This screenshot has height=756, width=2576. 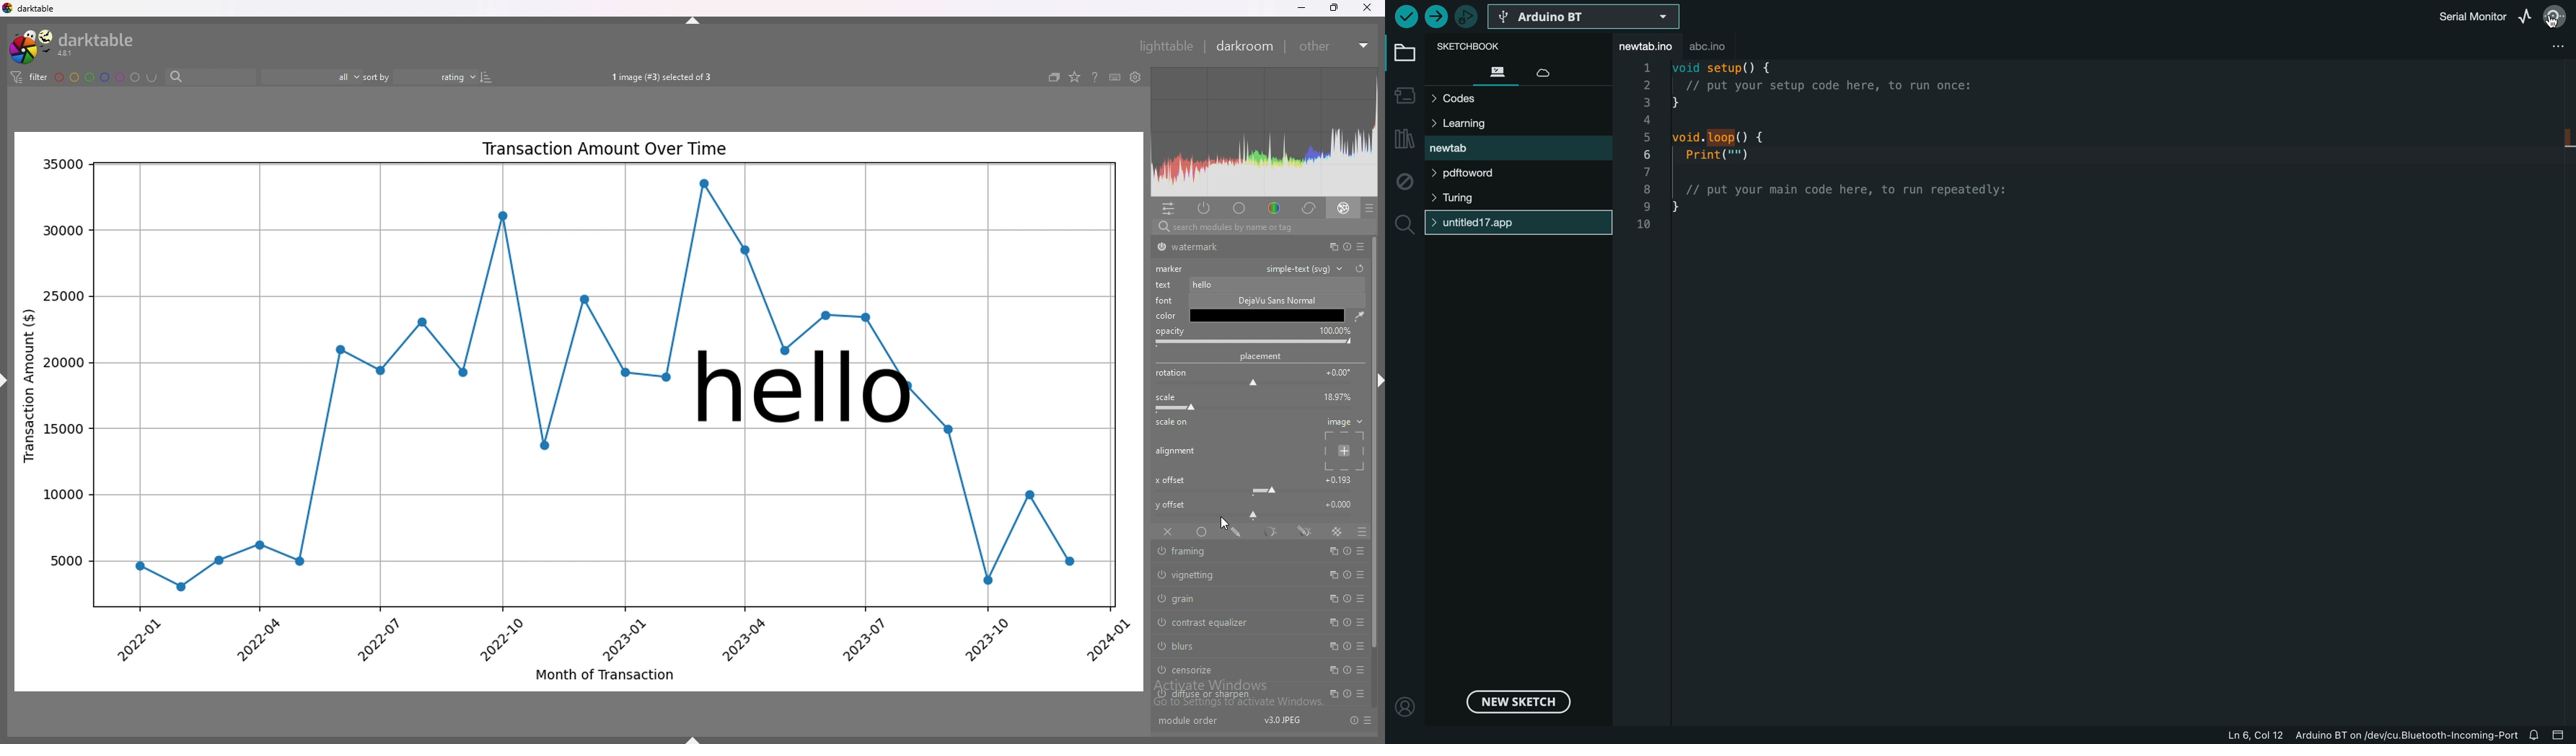 What do you see at coordinates (1475, 47) in the screenshot?
I see `sketchbook` at bounding box center [1475, 47].